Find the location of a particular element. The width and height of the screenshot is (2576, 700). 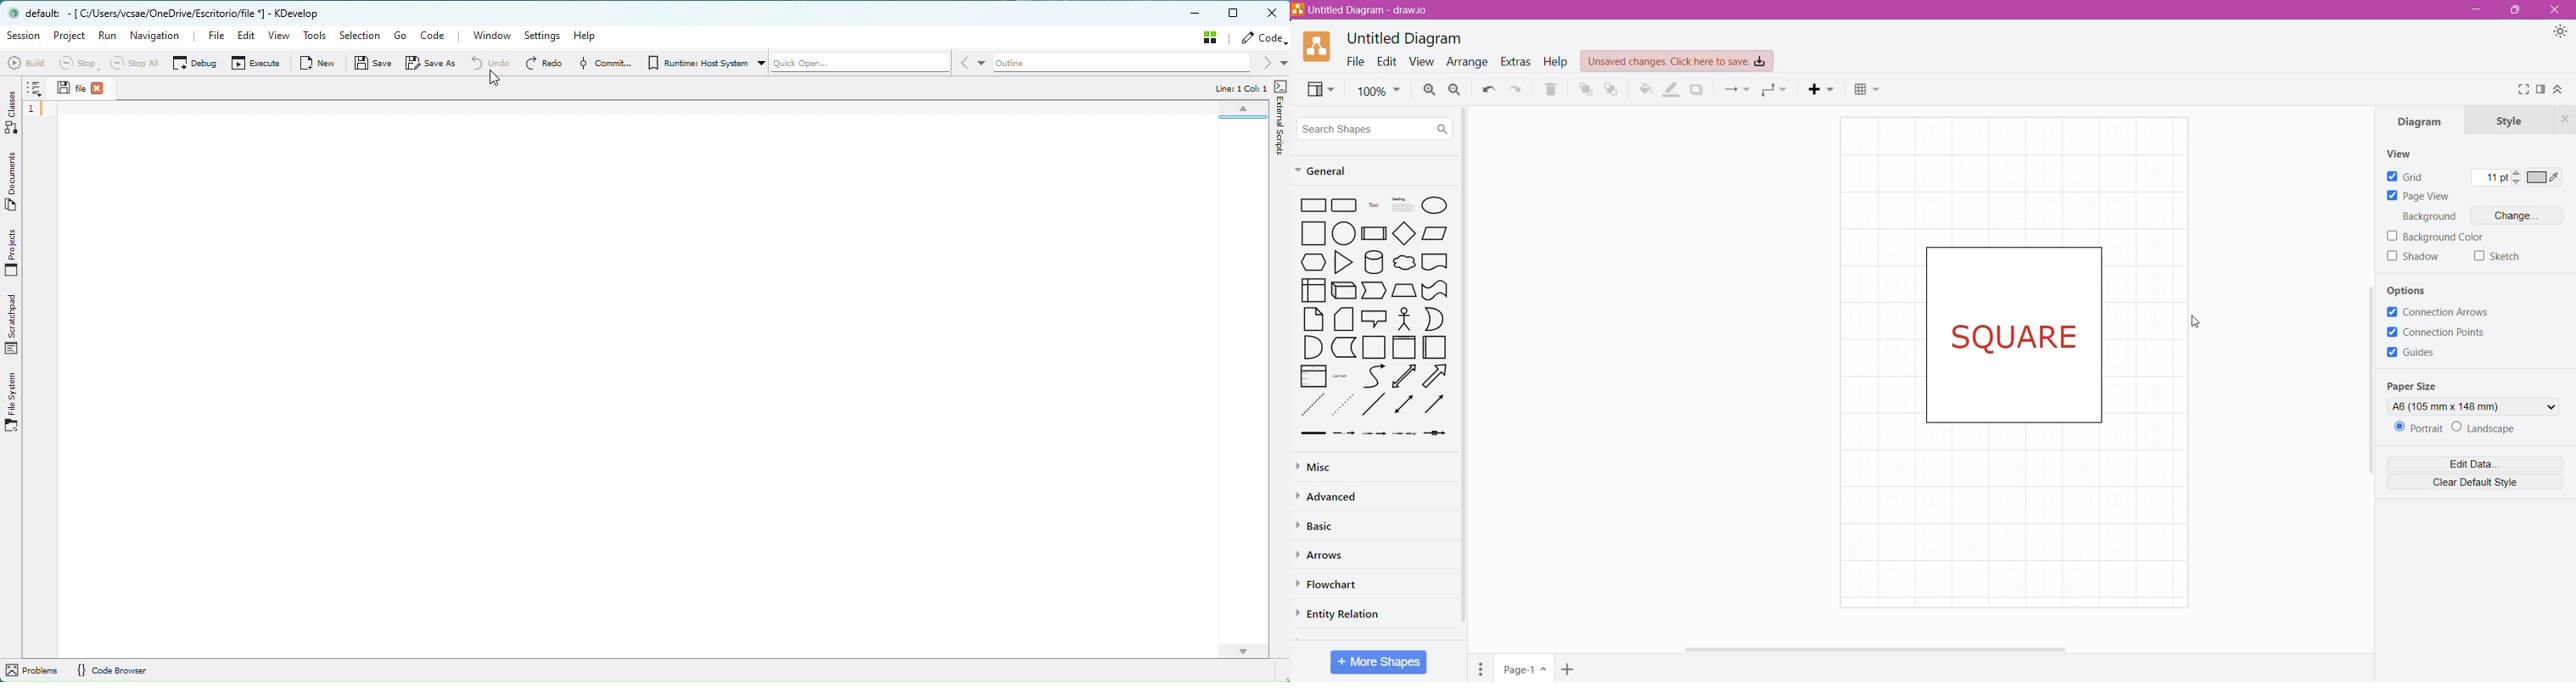

Zoom is located at coordinates (1379, 87).